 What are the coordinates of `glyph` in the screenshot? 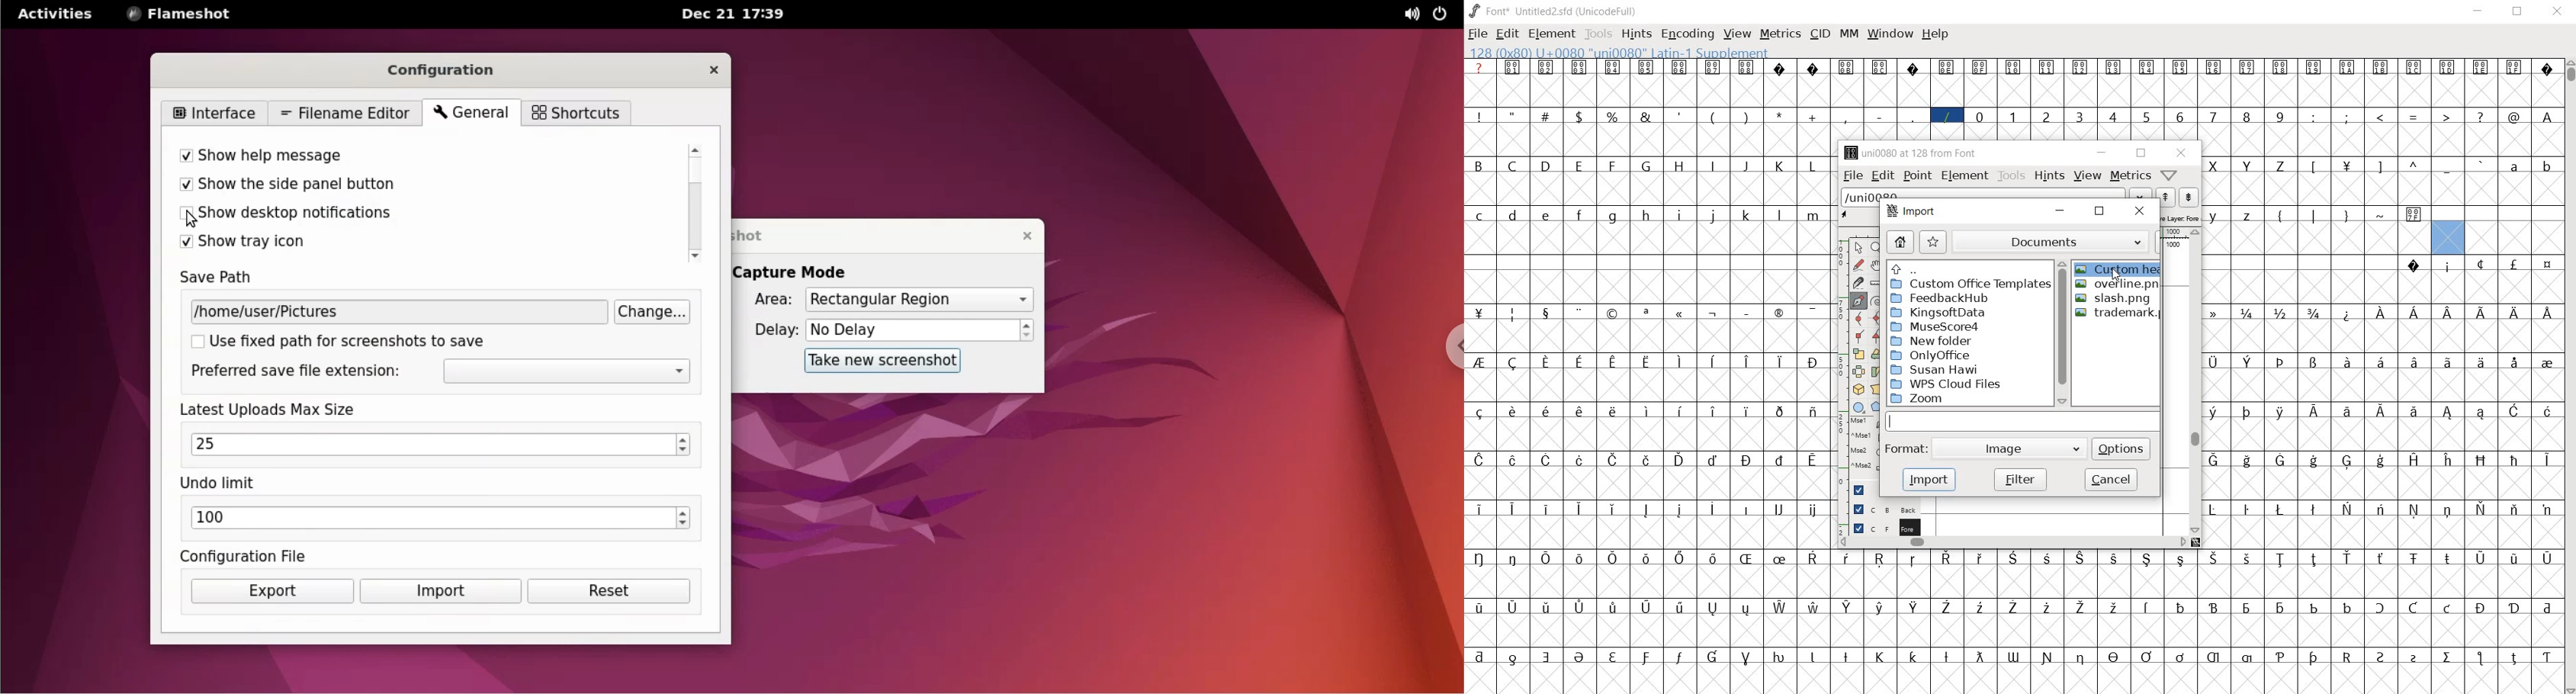 It's located at (1780, 559).